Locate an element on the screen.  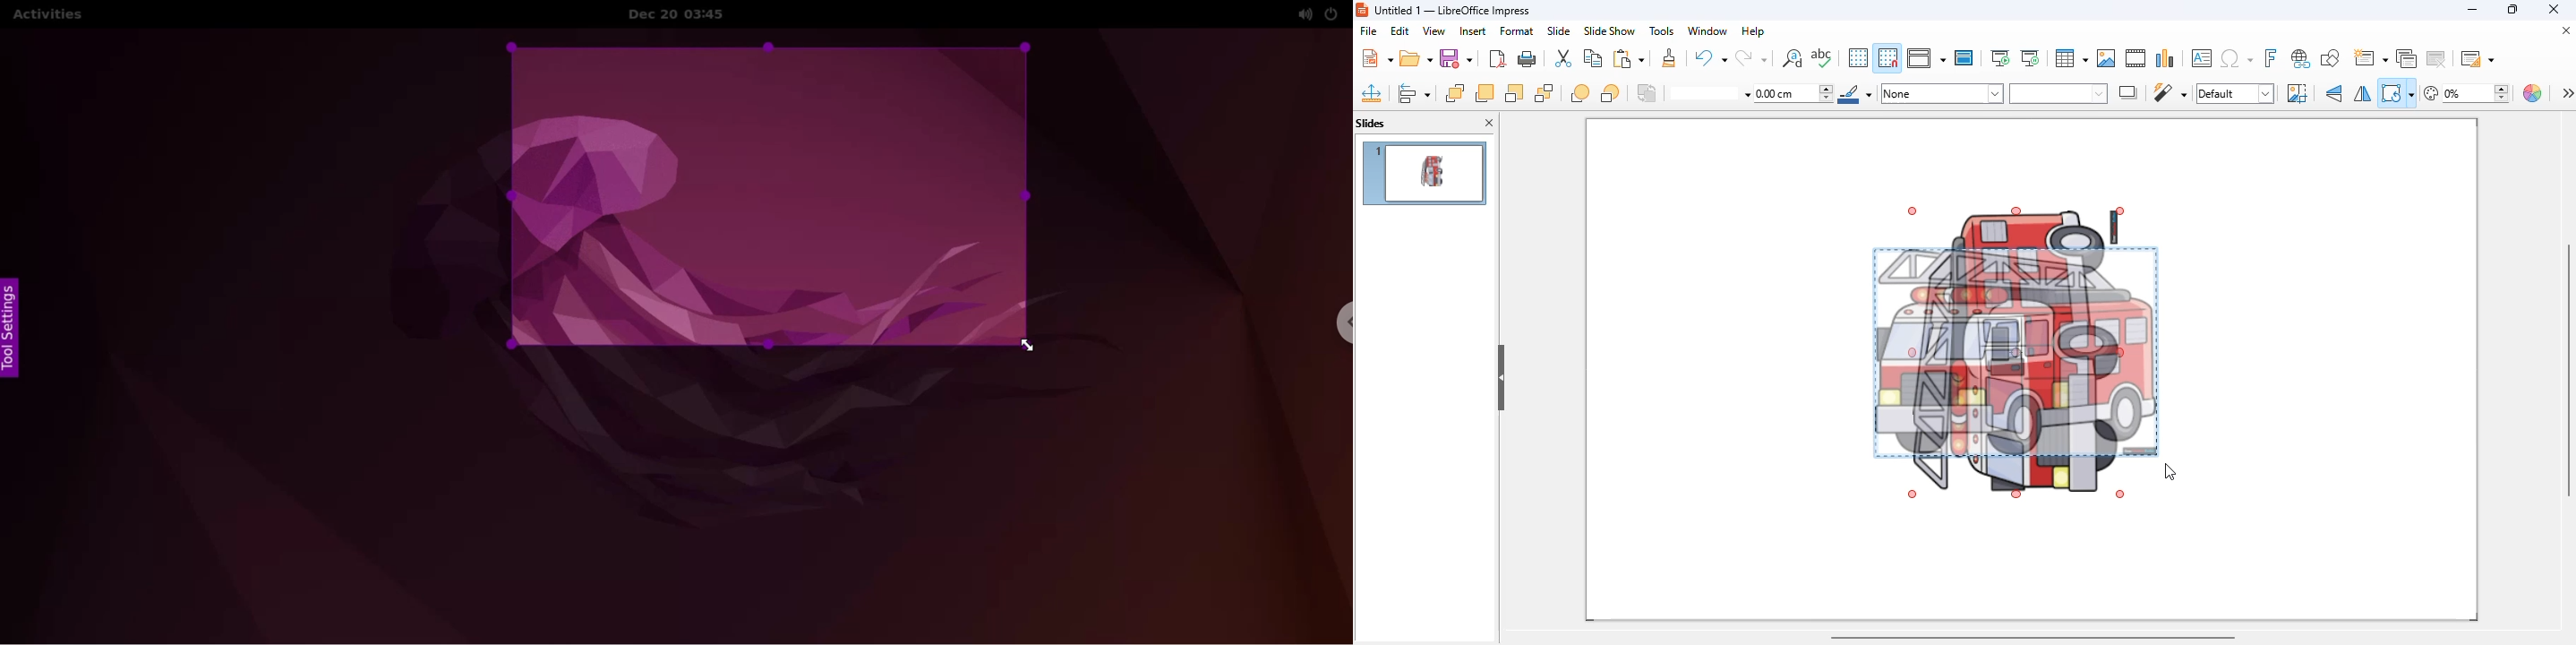
position and size is located at coordinates (1372, 93).